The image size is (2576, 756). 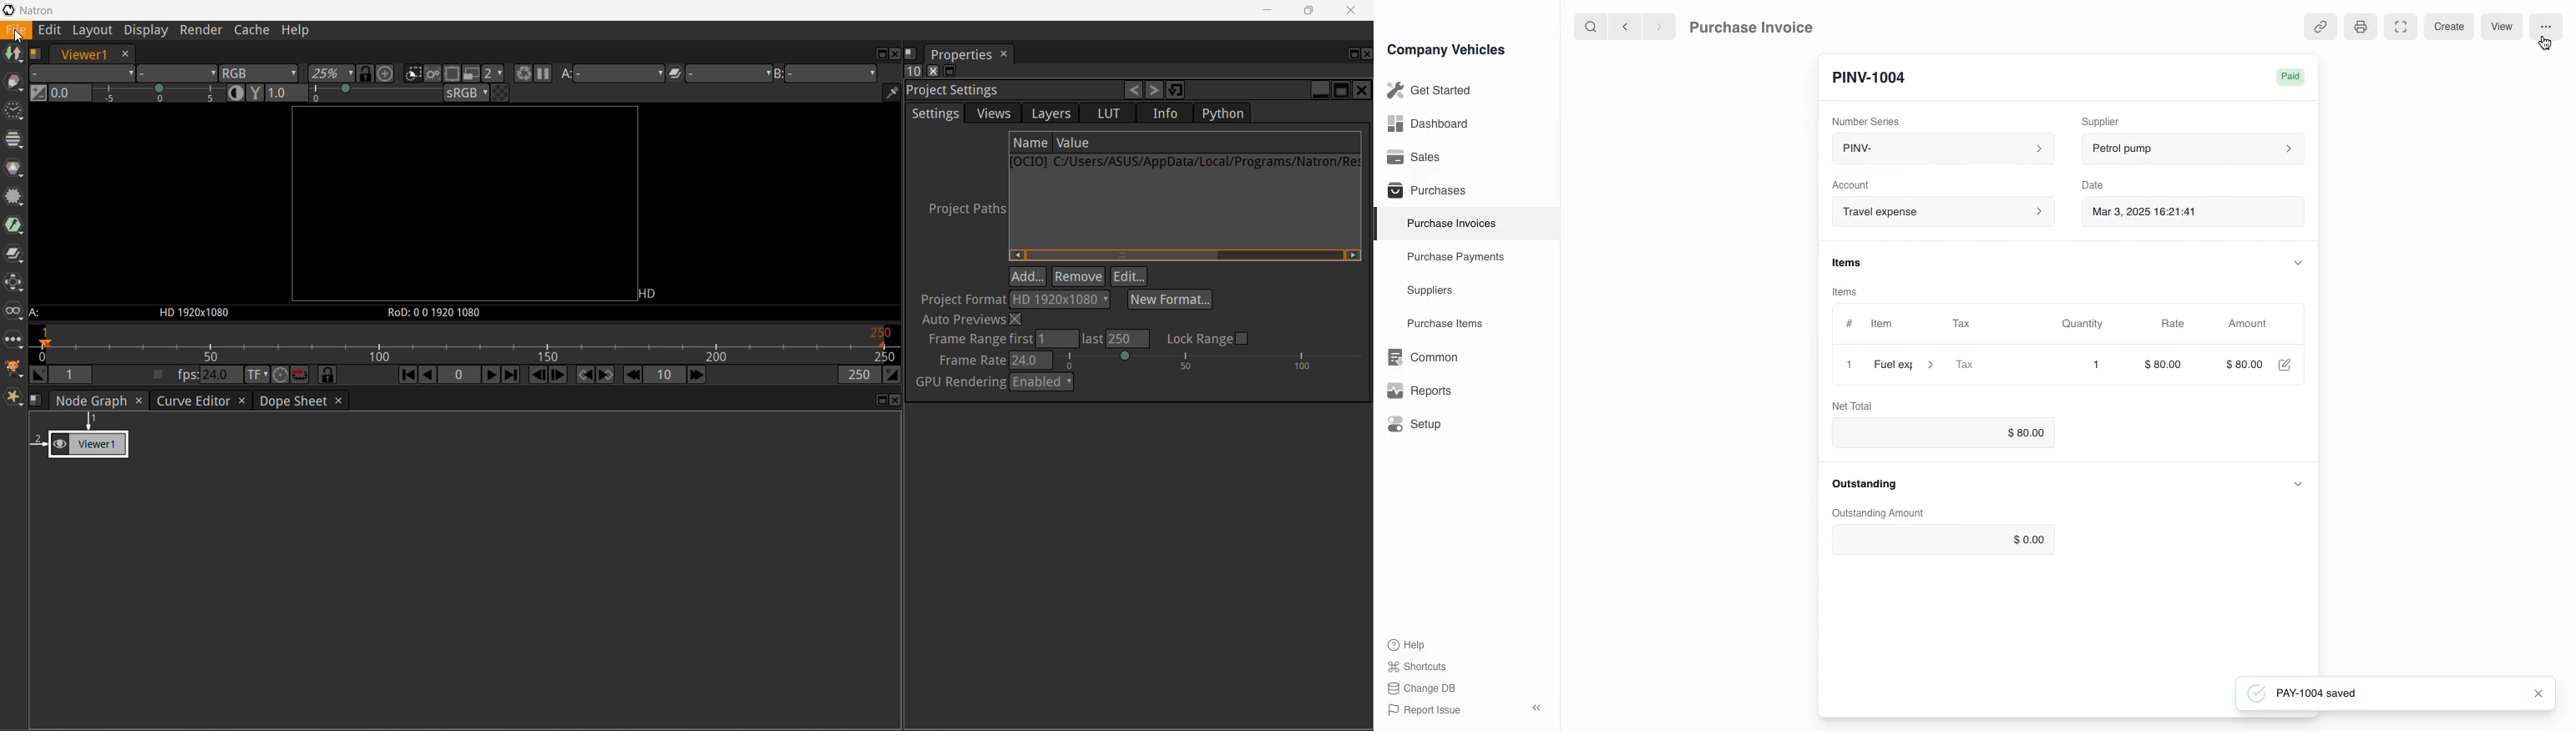 What do you see at coordinates (2546, 26) in the screenshot?
I see `options` at bounding box center [2546, 26].